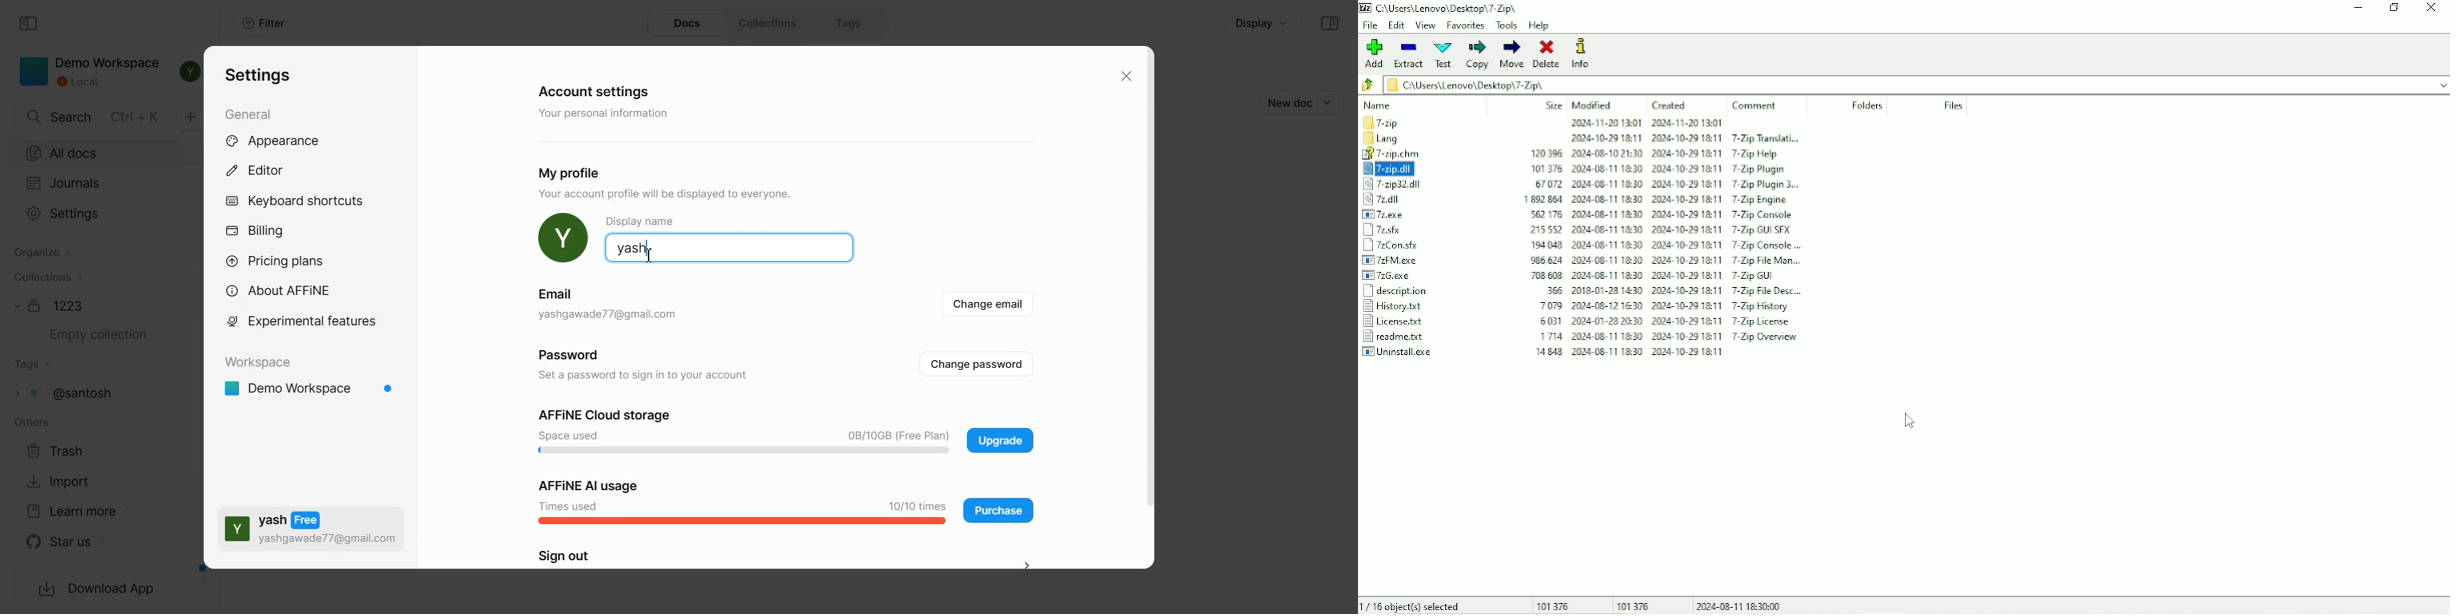  I want to click on Display, so click(1263, 22).